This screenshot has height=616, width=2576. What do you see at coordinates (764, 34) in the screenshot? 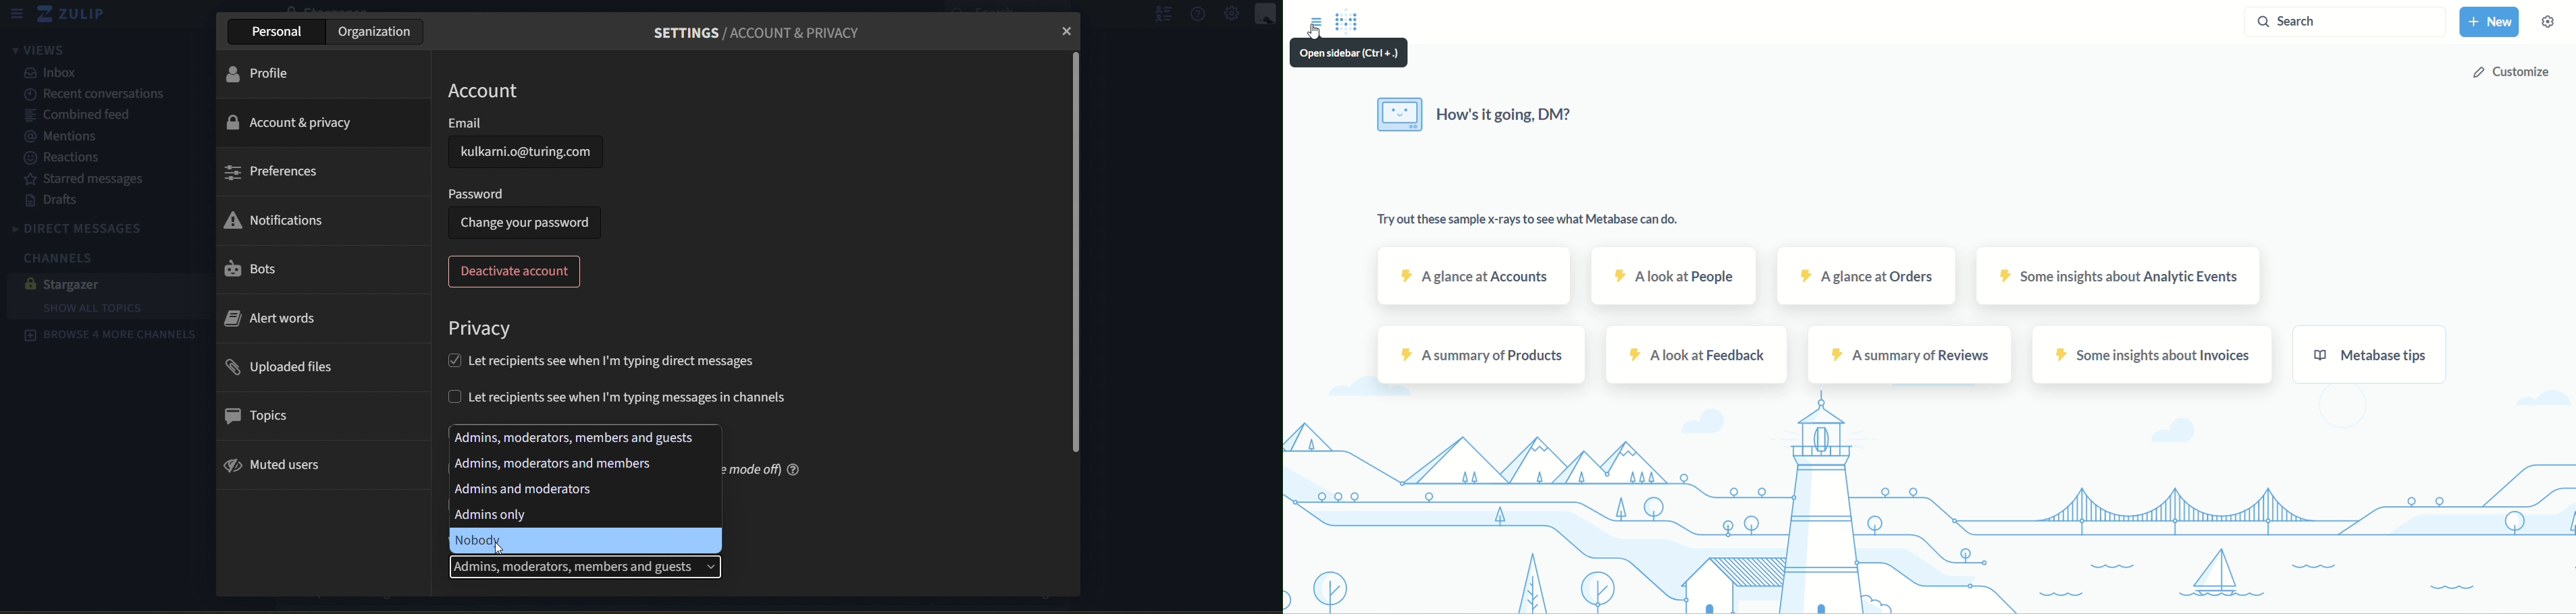
I see `settings/account & privacy` at bounding box center [764, 34].